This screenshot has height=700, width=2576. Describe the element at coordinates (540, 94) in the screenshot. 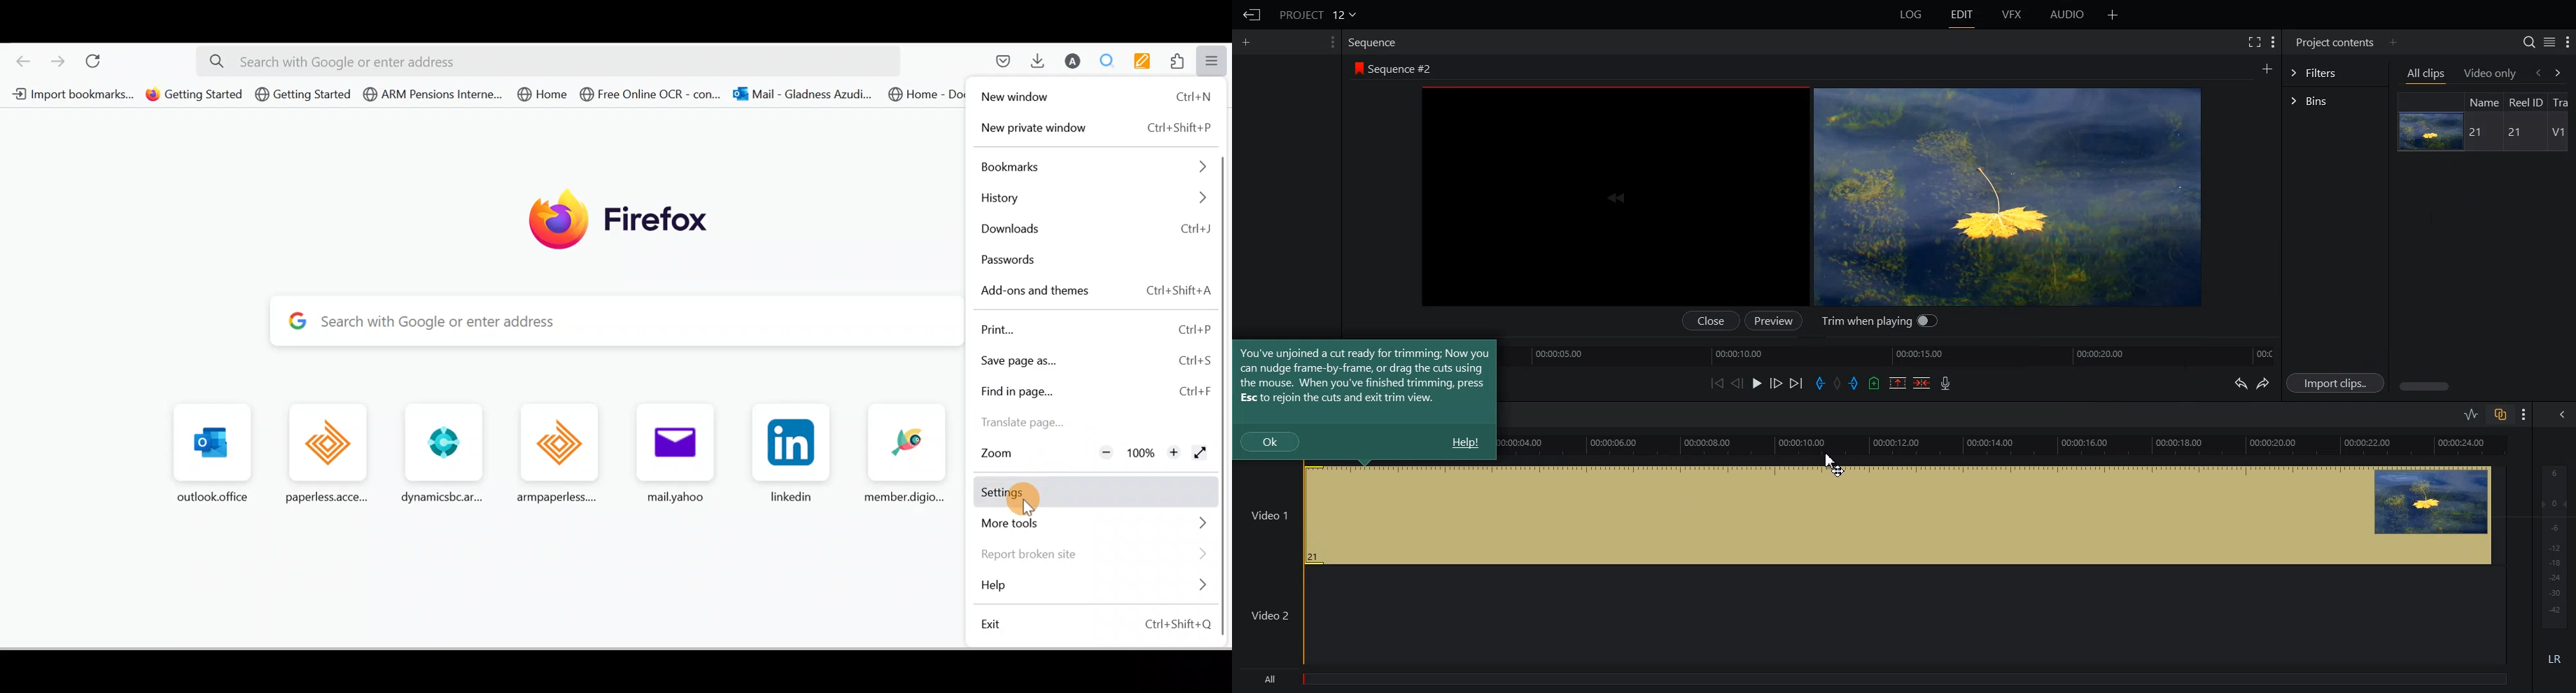

I see `Bookmark 5` at that location.